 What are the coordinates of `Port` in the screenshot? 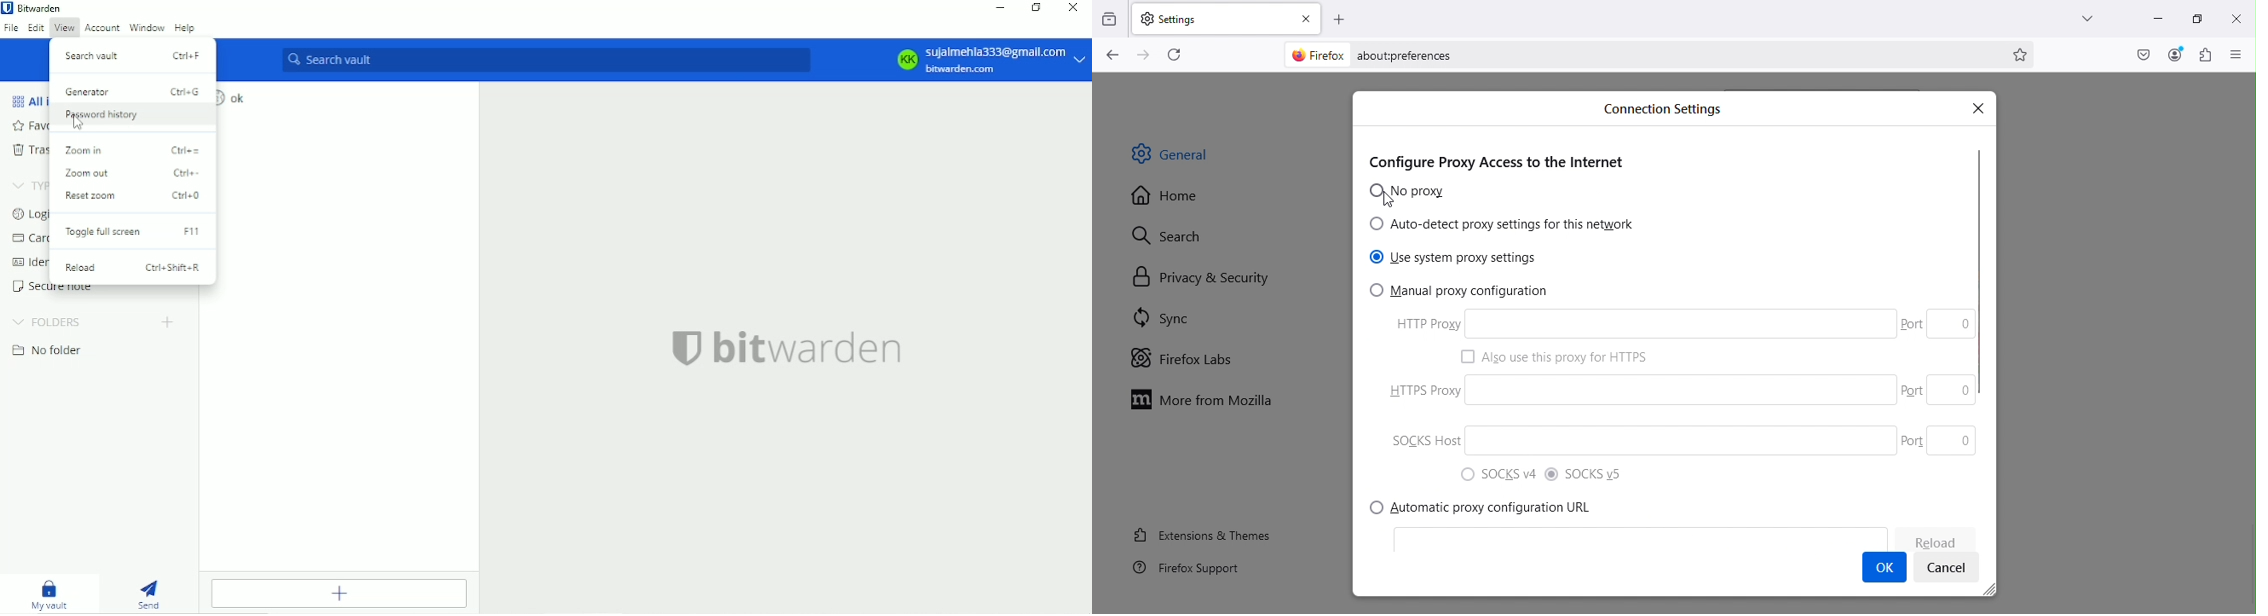 It's located at (1955, 390).